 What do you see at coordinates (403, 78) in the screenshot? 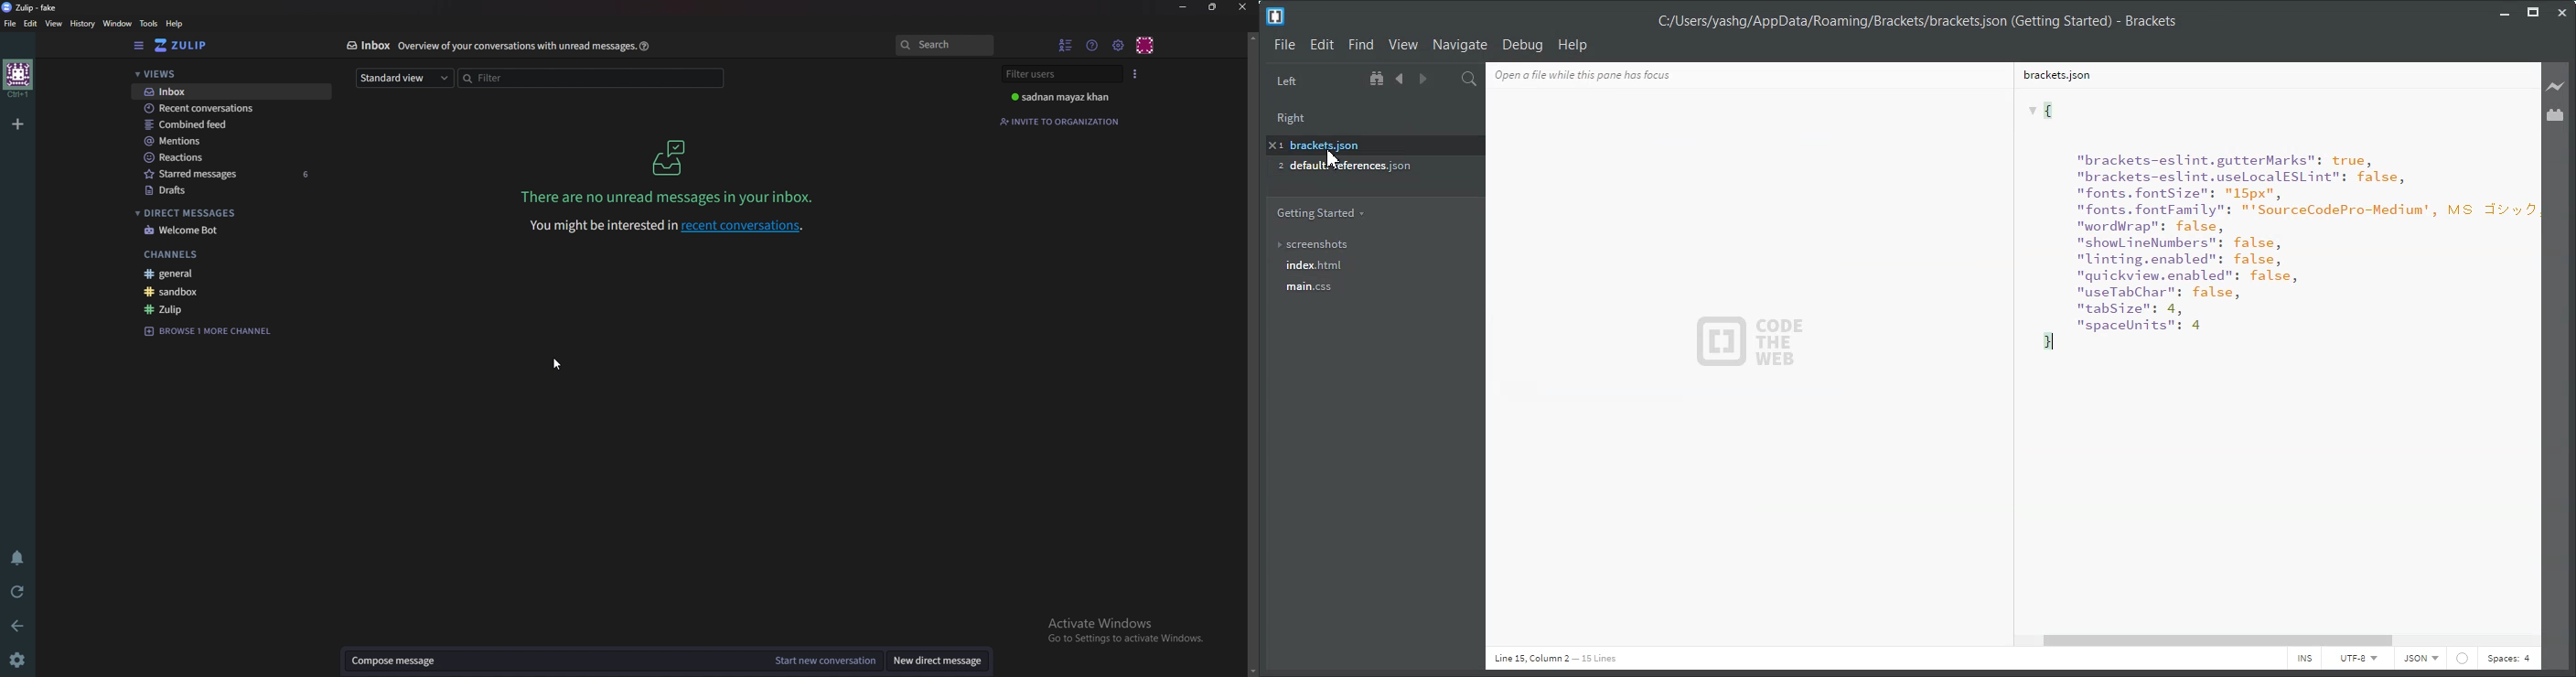
I see `Standard view` at bounding box center [403, 78].